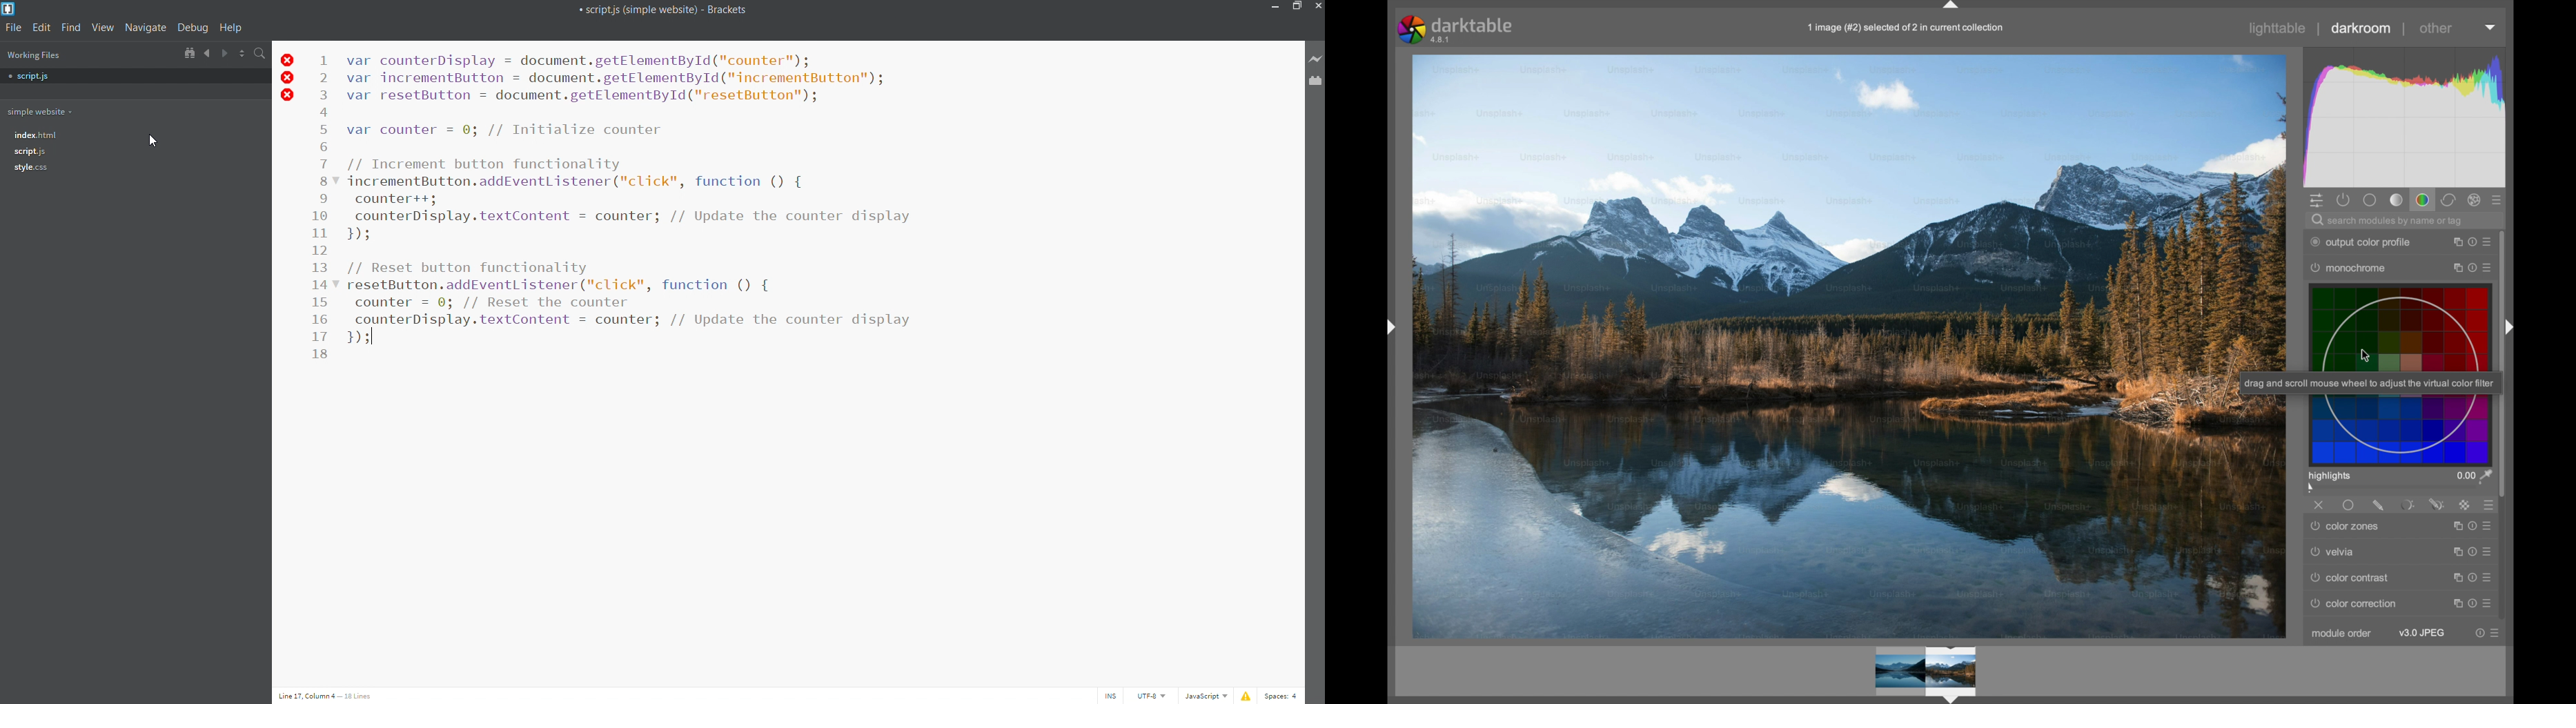  Describe the element at coordinates (1150, 696) in the screenshot. I see `encoding` at that location.